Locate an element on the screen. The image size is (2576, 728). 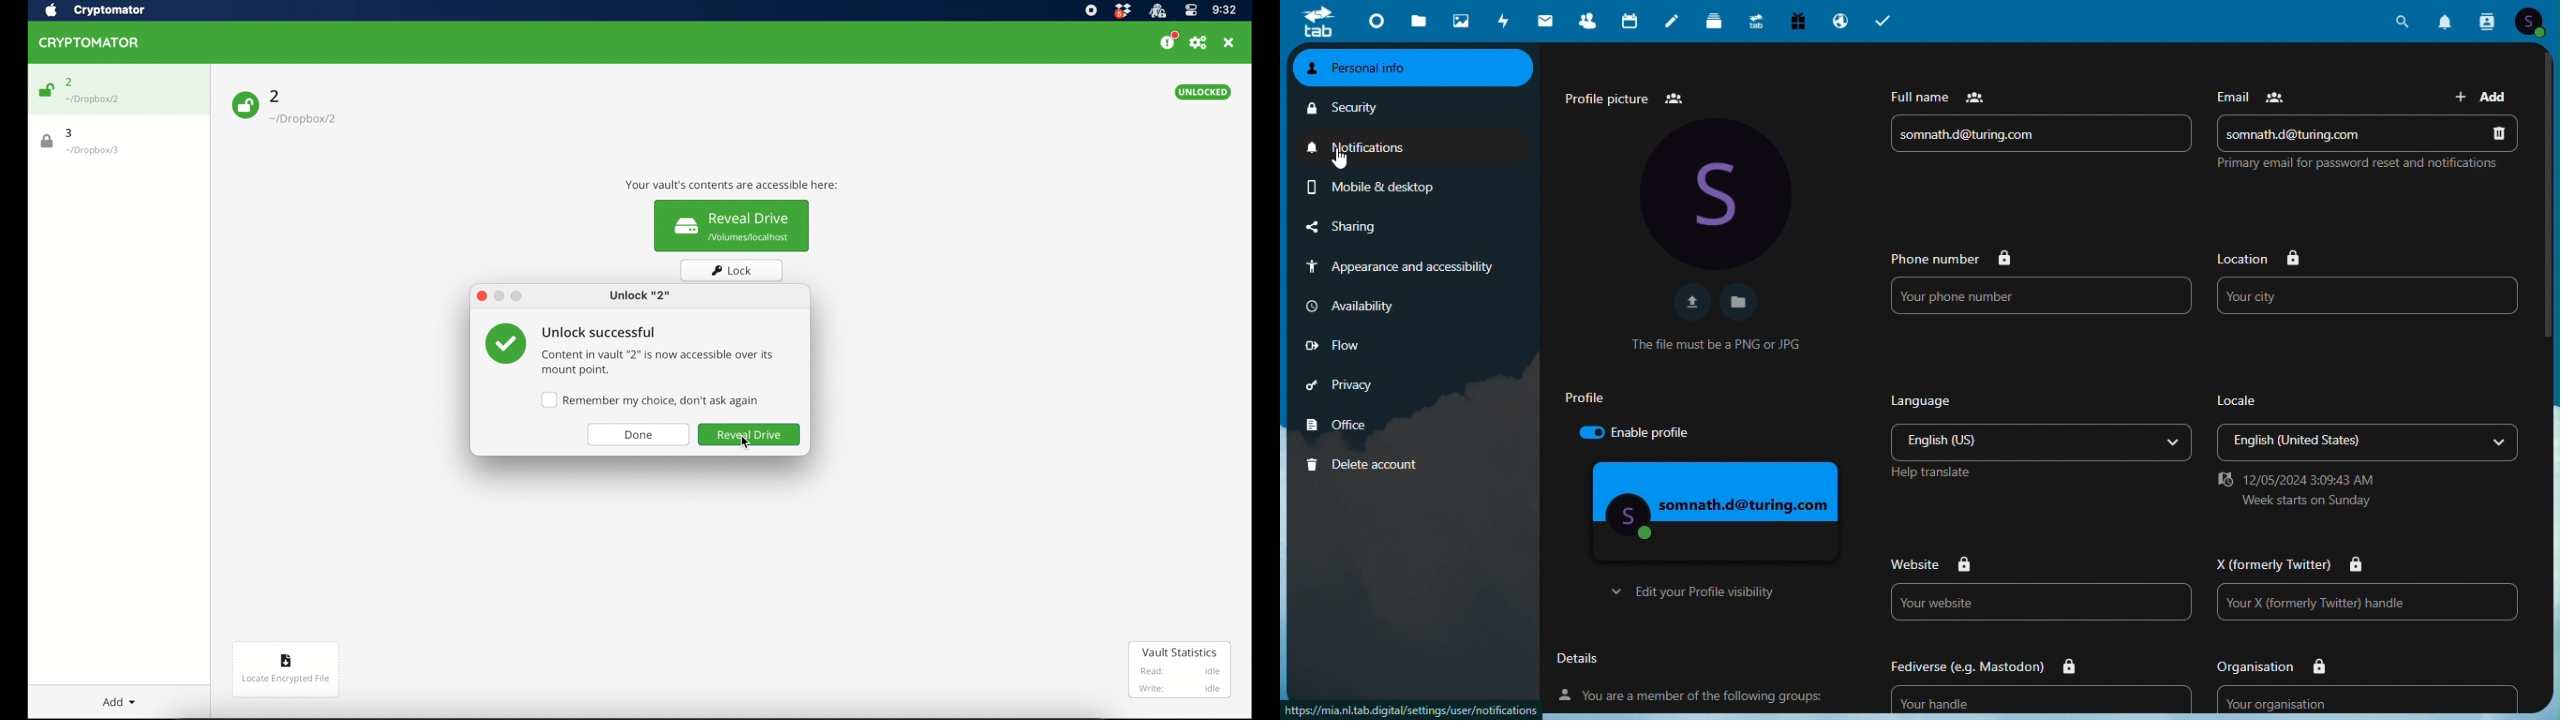
Upload is located at coordinates (1693, 302).